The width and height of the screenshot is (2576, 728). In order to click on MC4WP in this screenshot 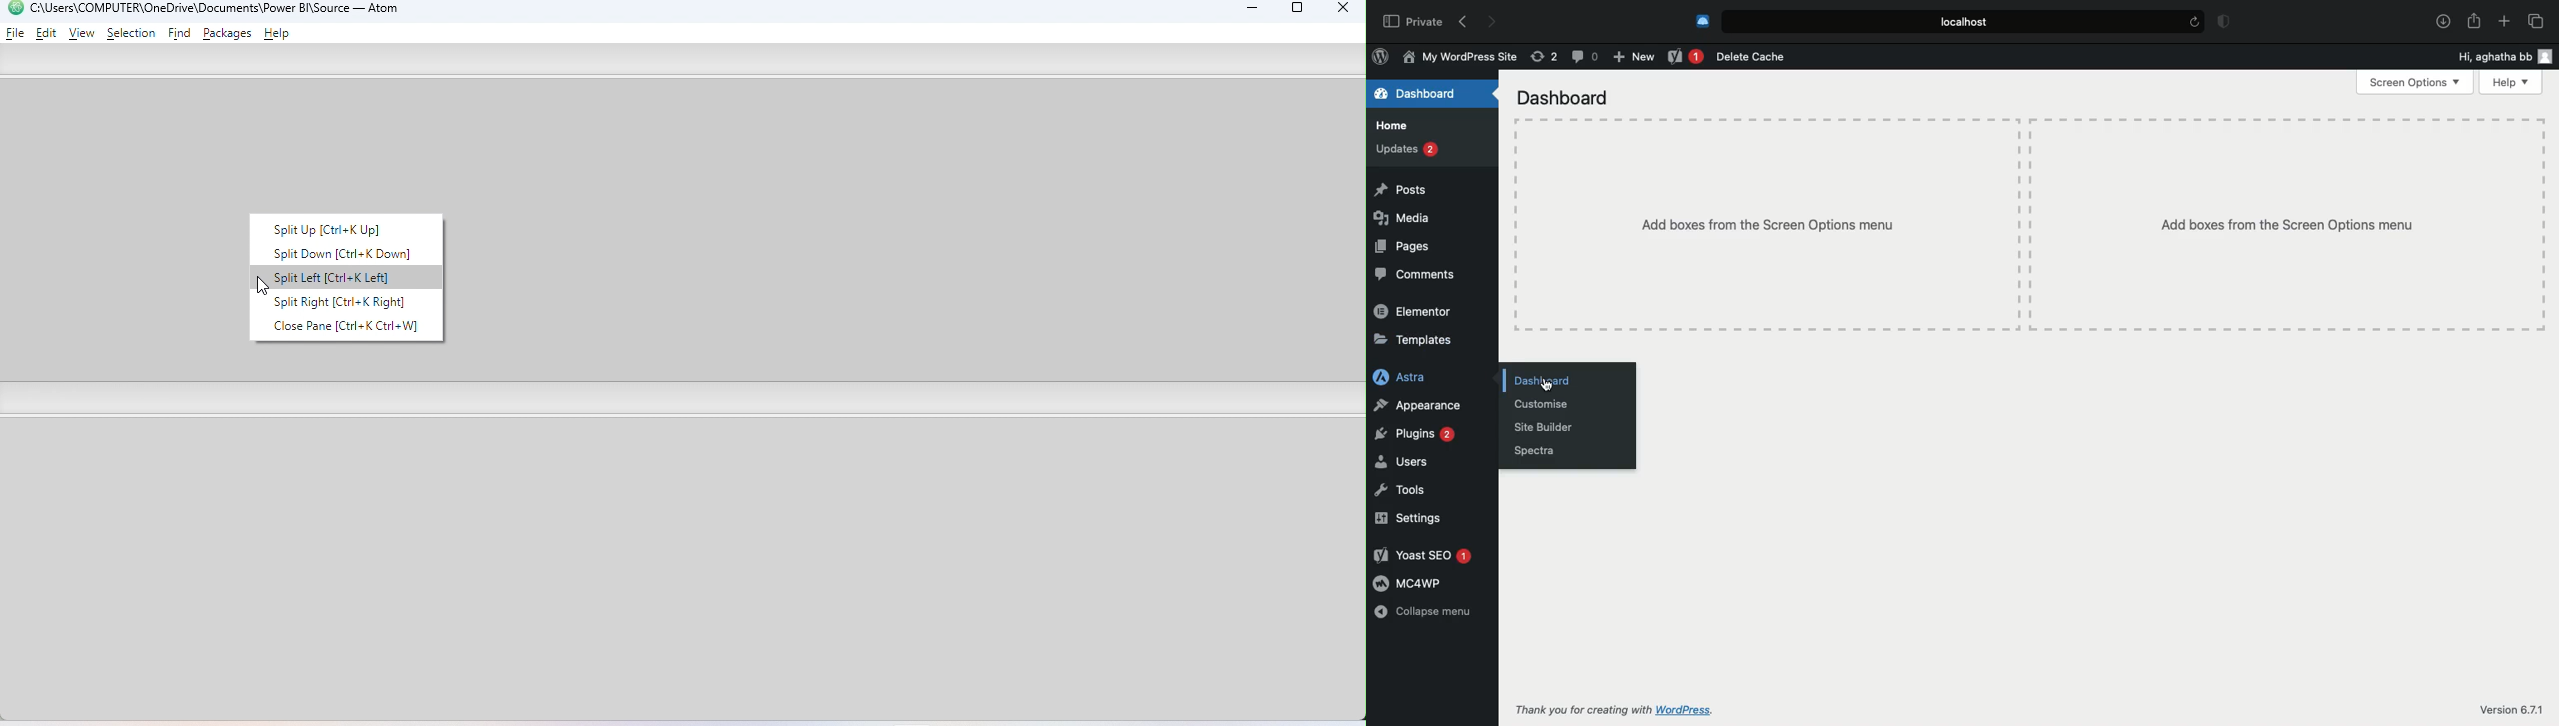, I will do `click(1413, 582)`.